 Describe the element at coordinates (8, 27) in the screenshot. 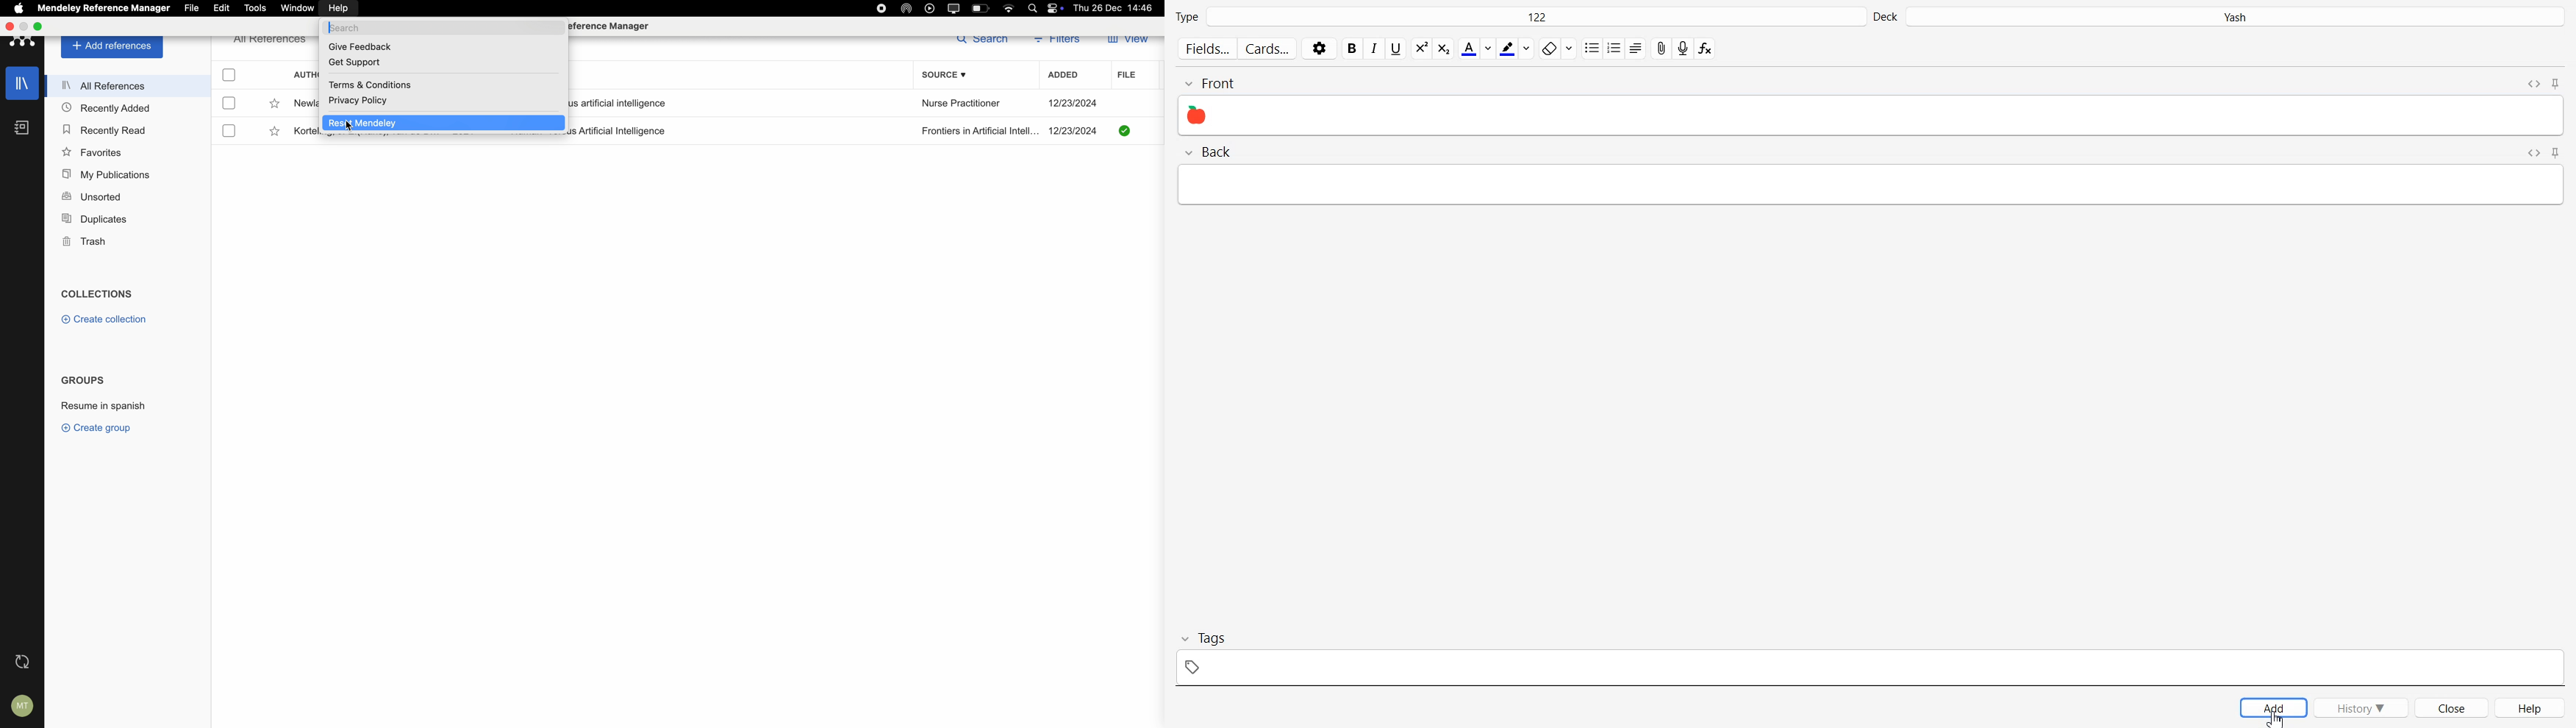

I see `close Mendeley` at that location.